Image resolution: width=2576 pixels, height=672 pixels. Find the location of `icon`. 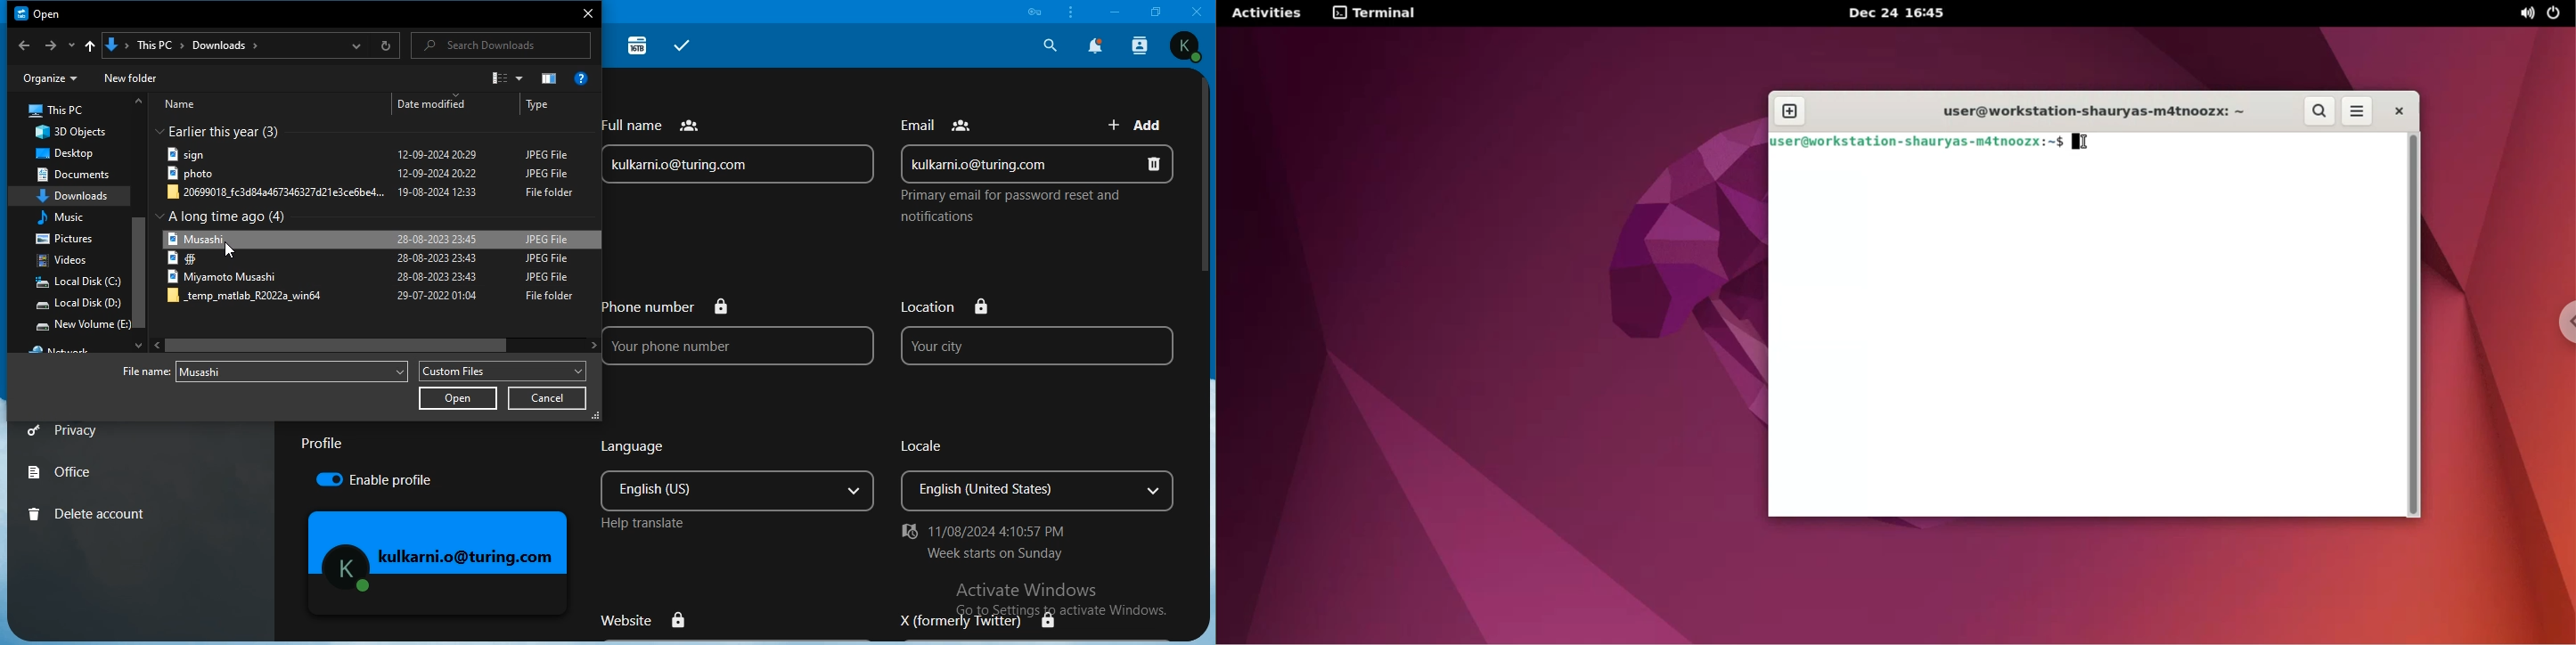

icon is located at coordinates (551, 80).